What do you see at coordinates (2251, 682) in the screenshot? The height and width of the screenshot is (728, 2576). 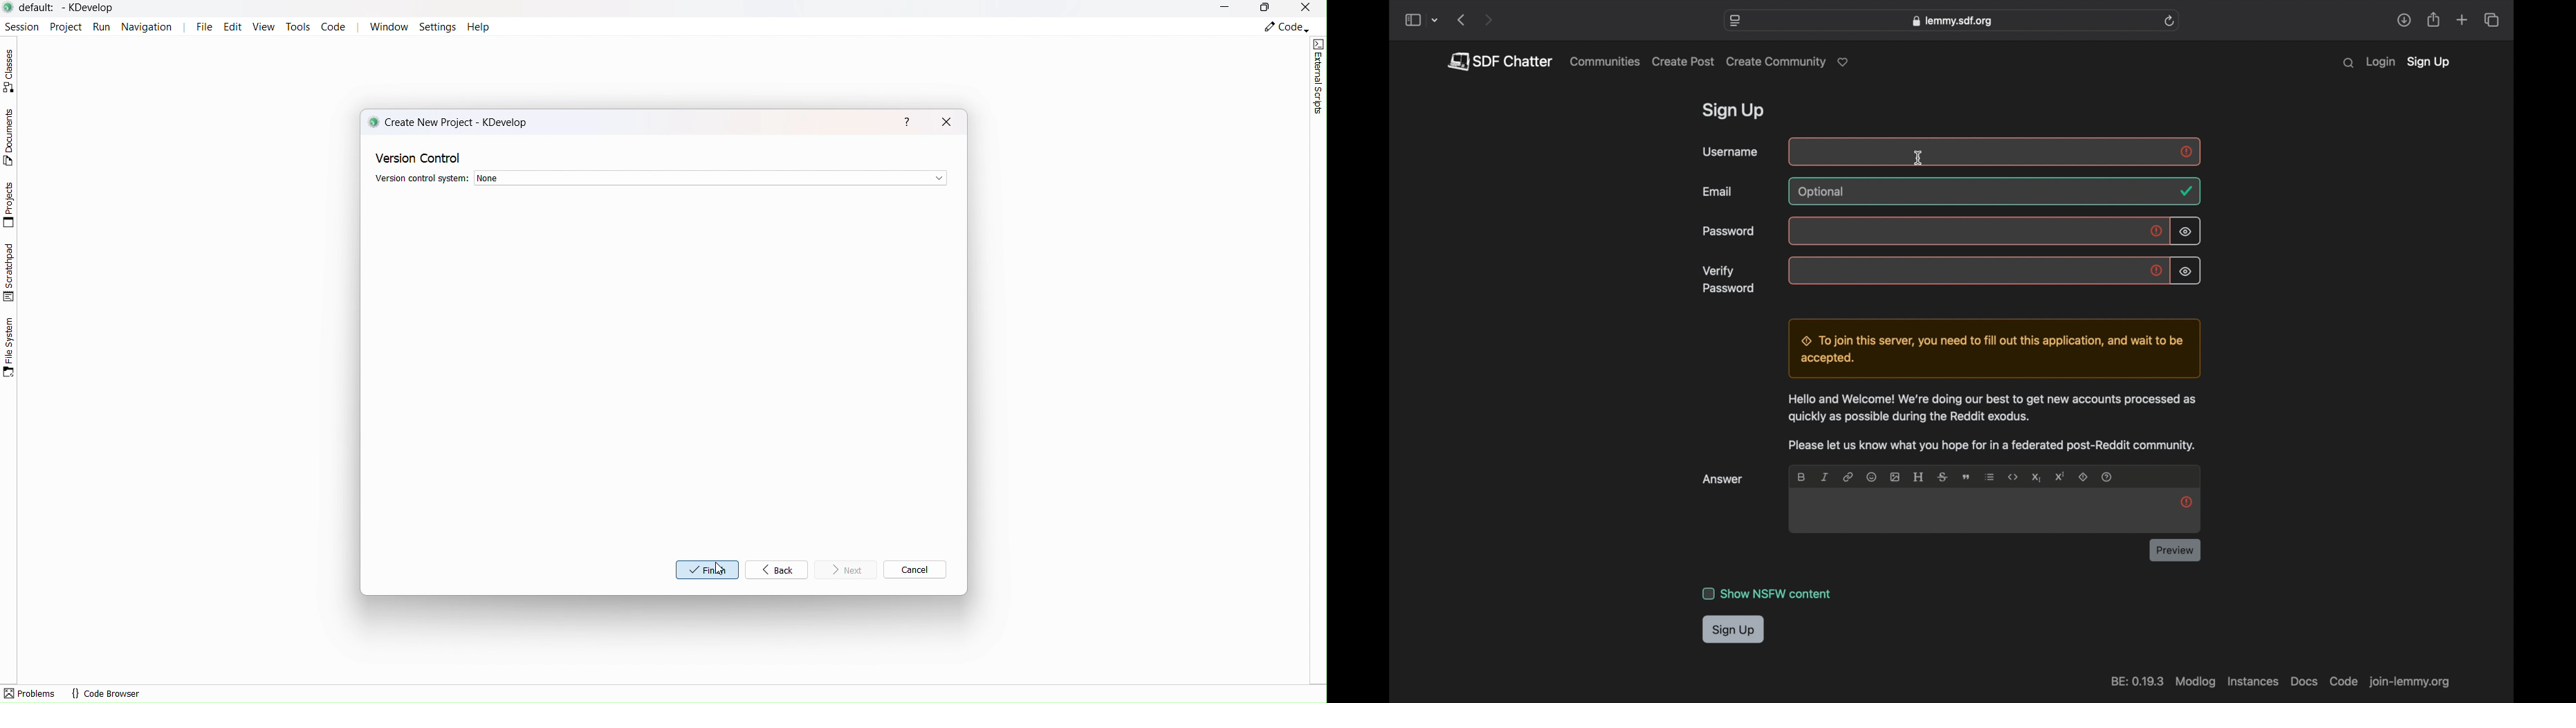 I see `instances` at bounding box center [2251, 682].